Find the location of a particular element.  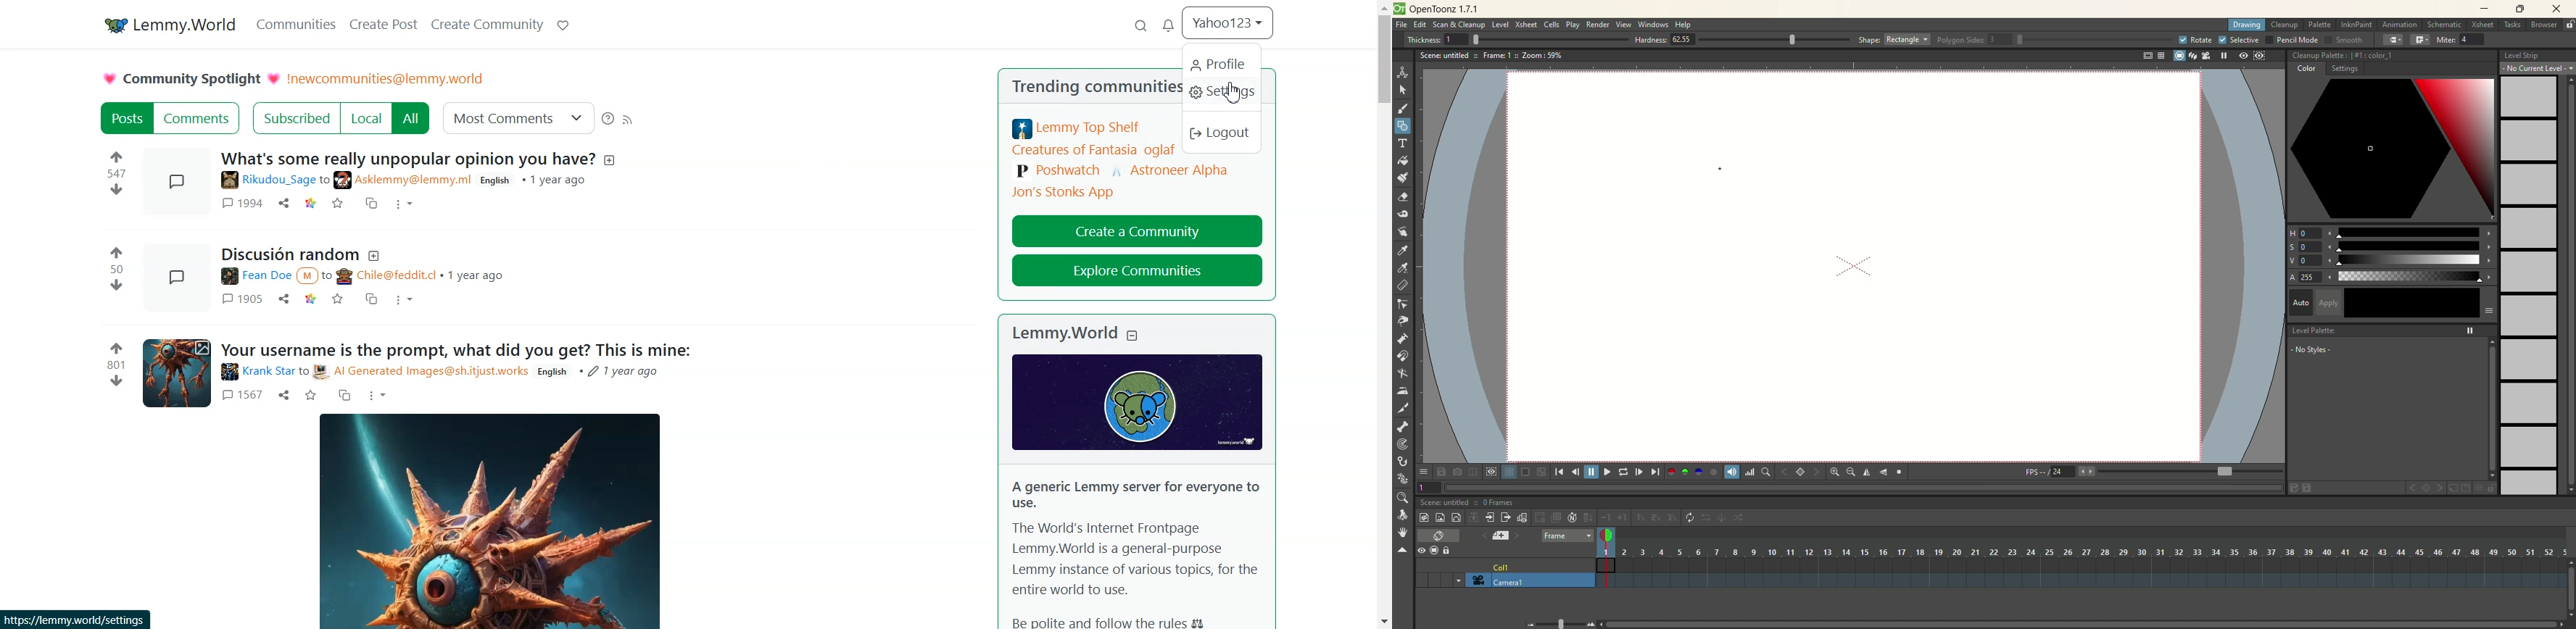

Lemmy.World is located at coordinates (1064, 333).